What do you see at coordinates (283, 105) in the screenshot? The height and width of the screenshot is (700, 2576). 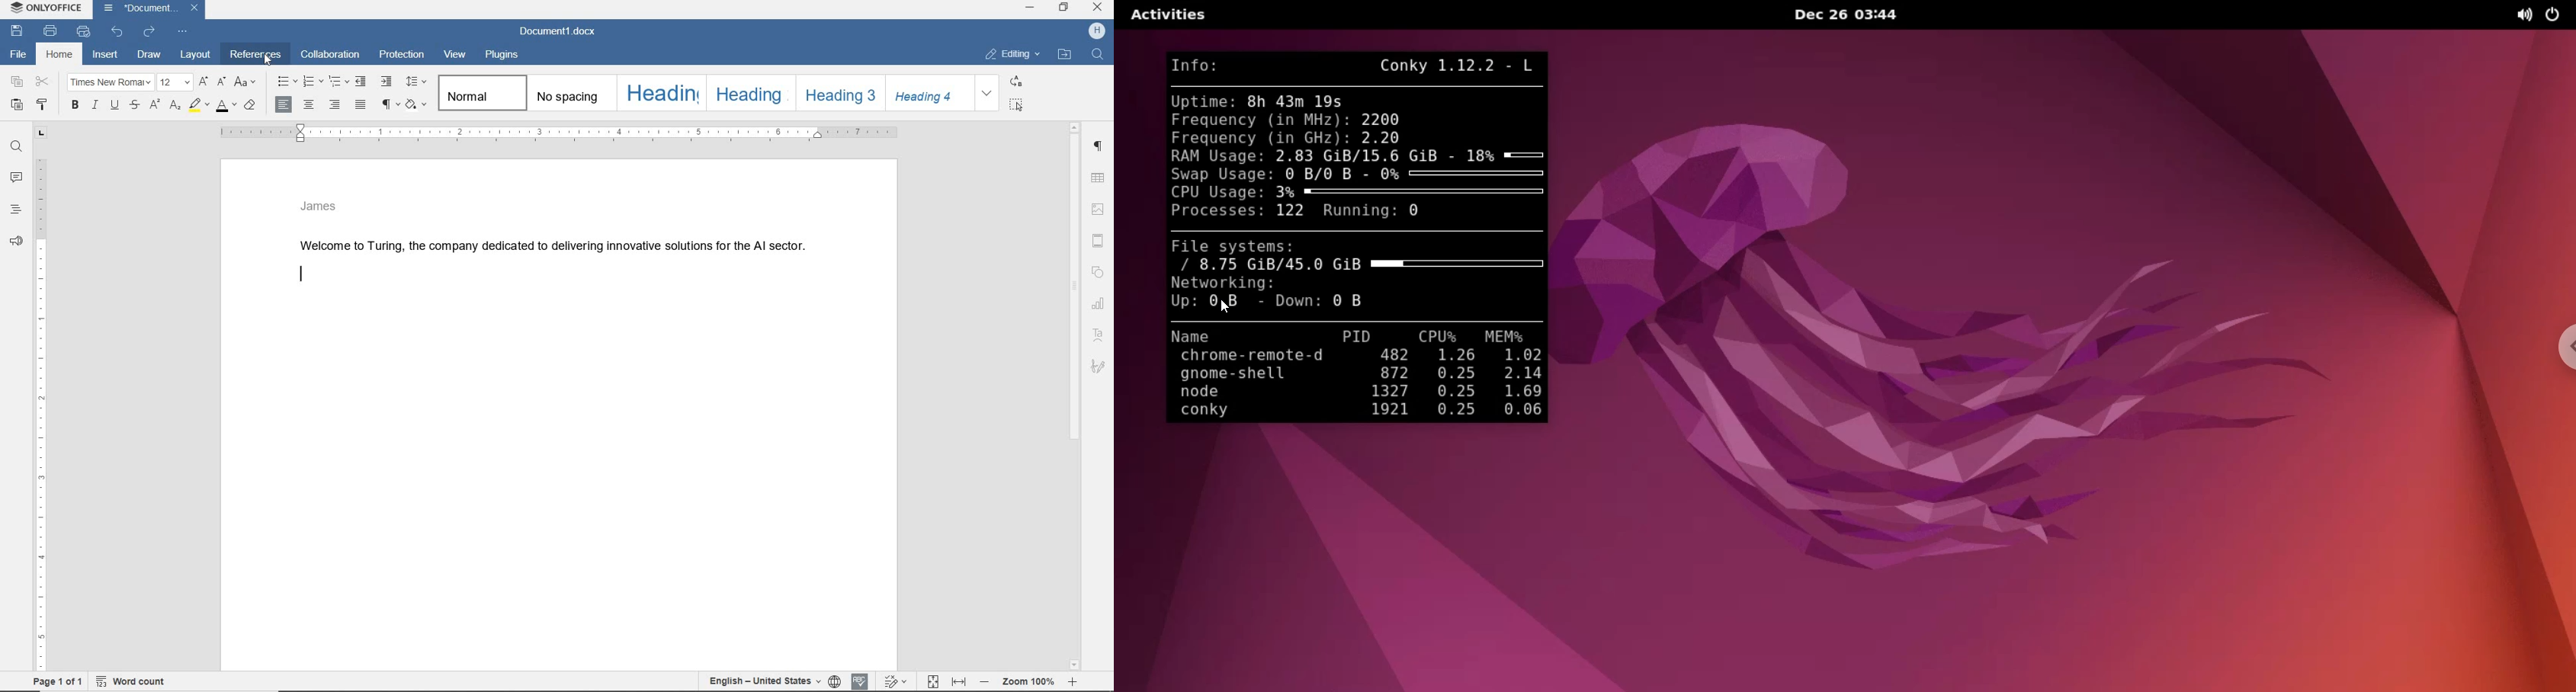 I see `align left` at bounding box center [283, 105].